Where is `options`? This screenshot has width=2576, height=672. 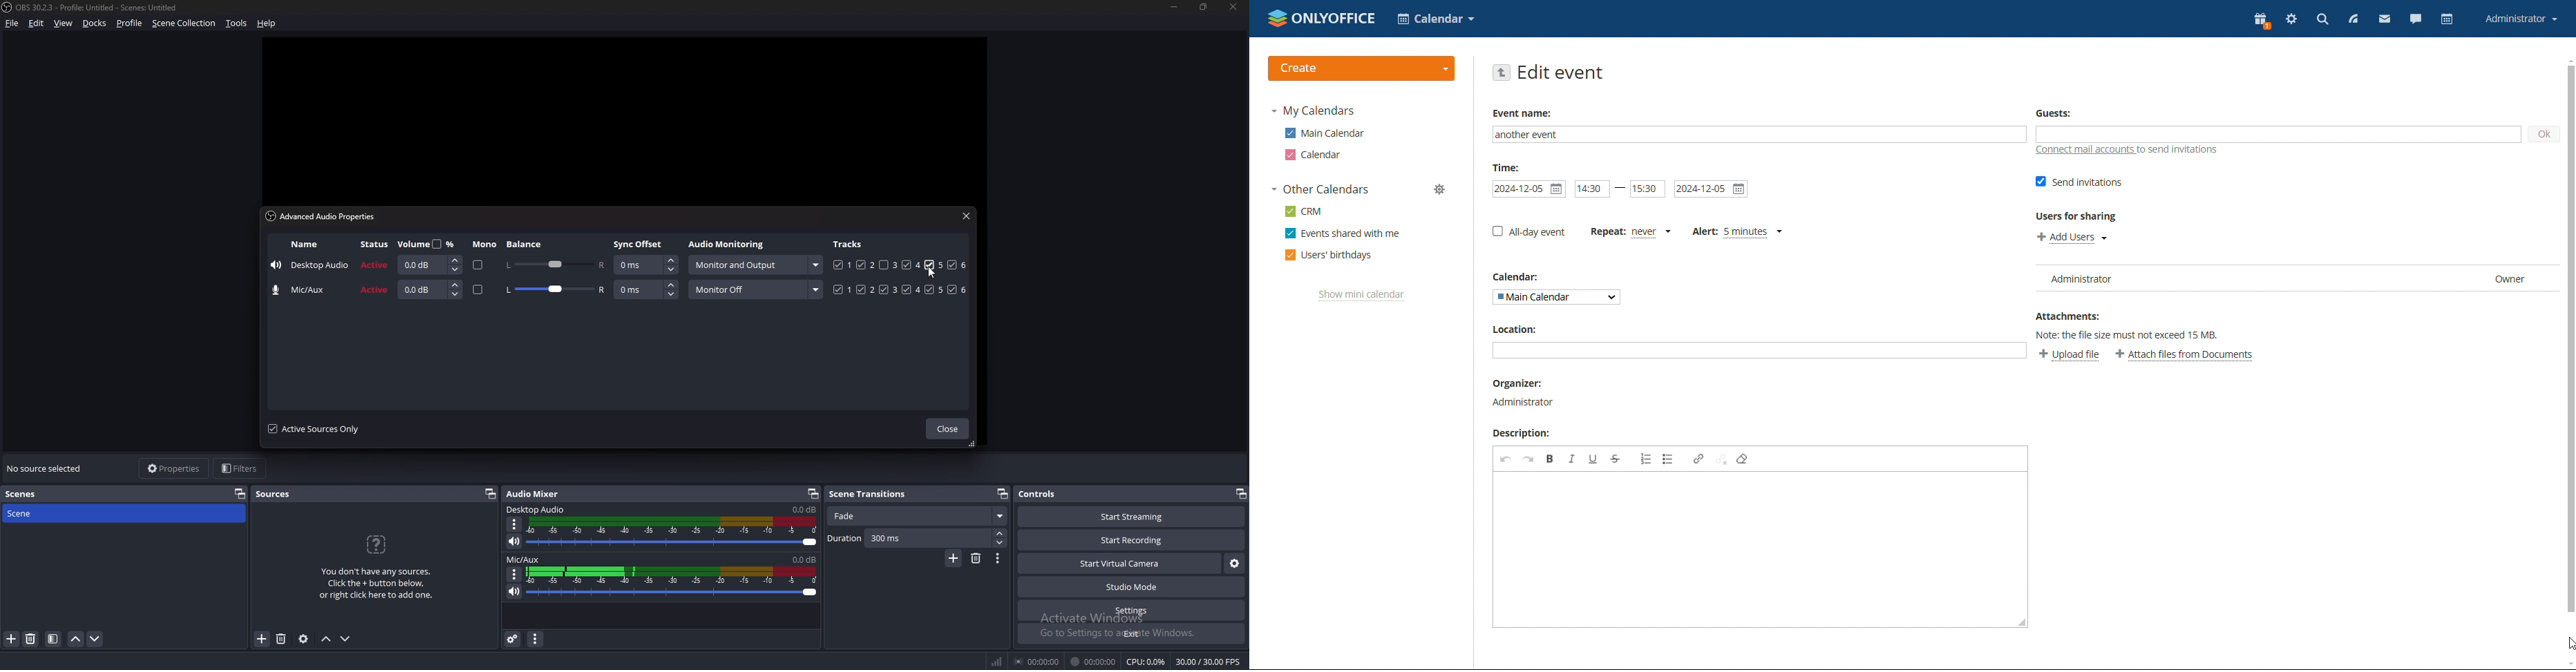 options is located at coordinates (515, 574).